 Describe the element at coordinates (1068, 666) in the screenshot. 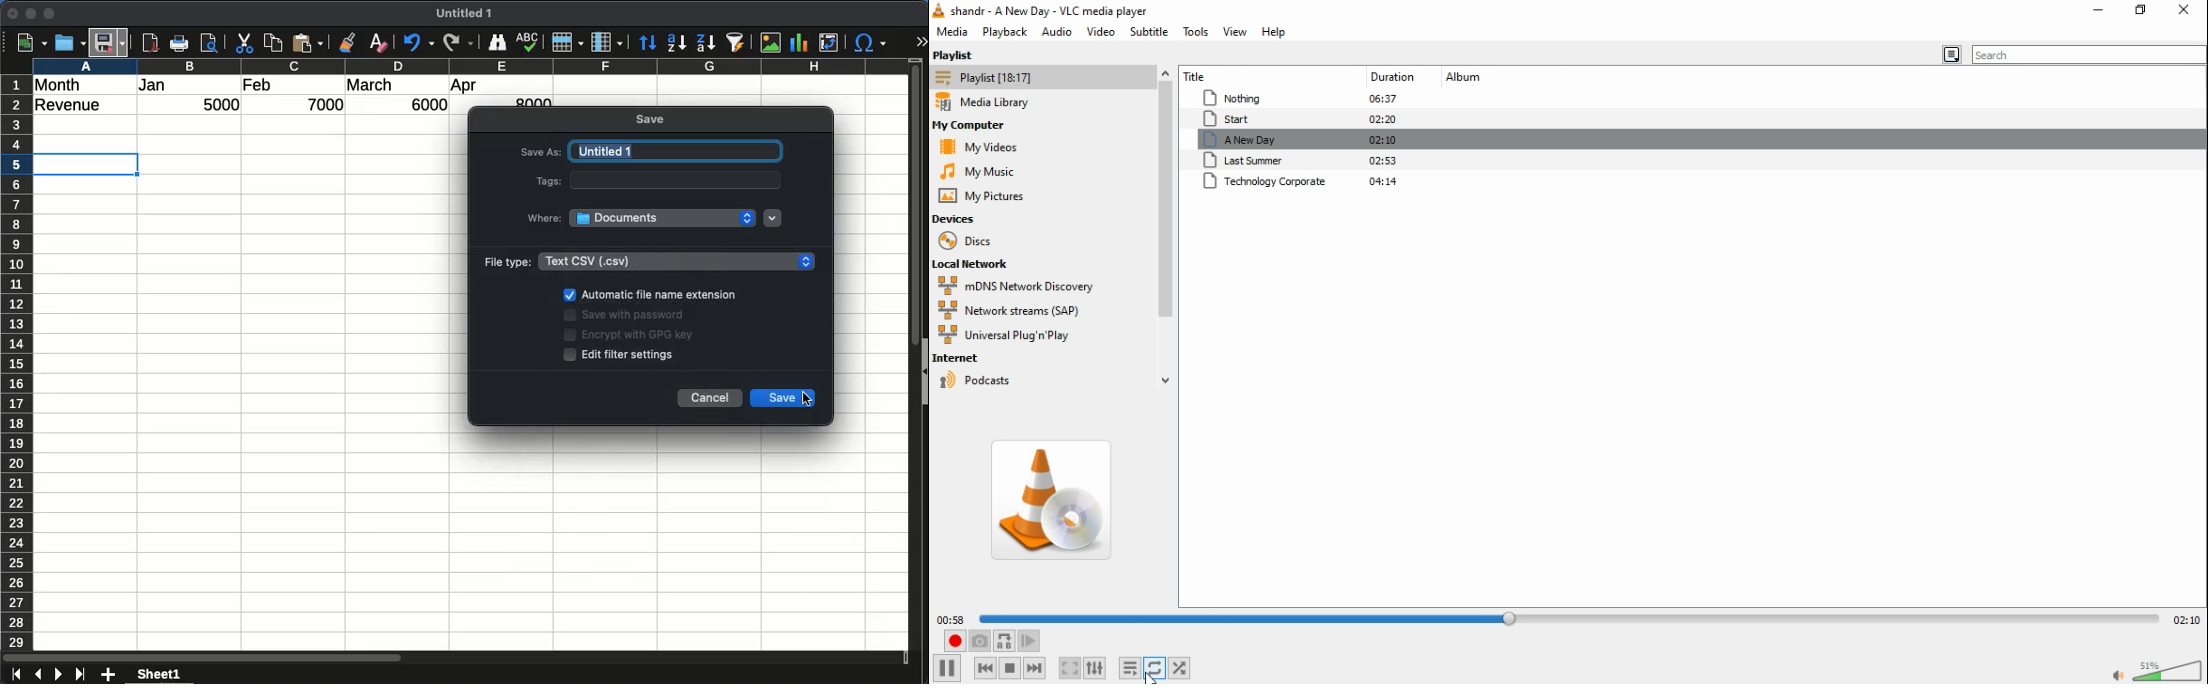

I see `toggle video in fullscreen` at that location.